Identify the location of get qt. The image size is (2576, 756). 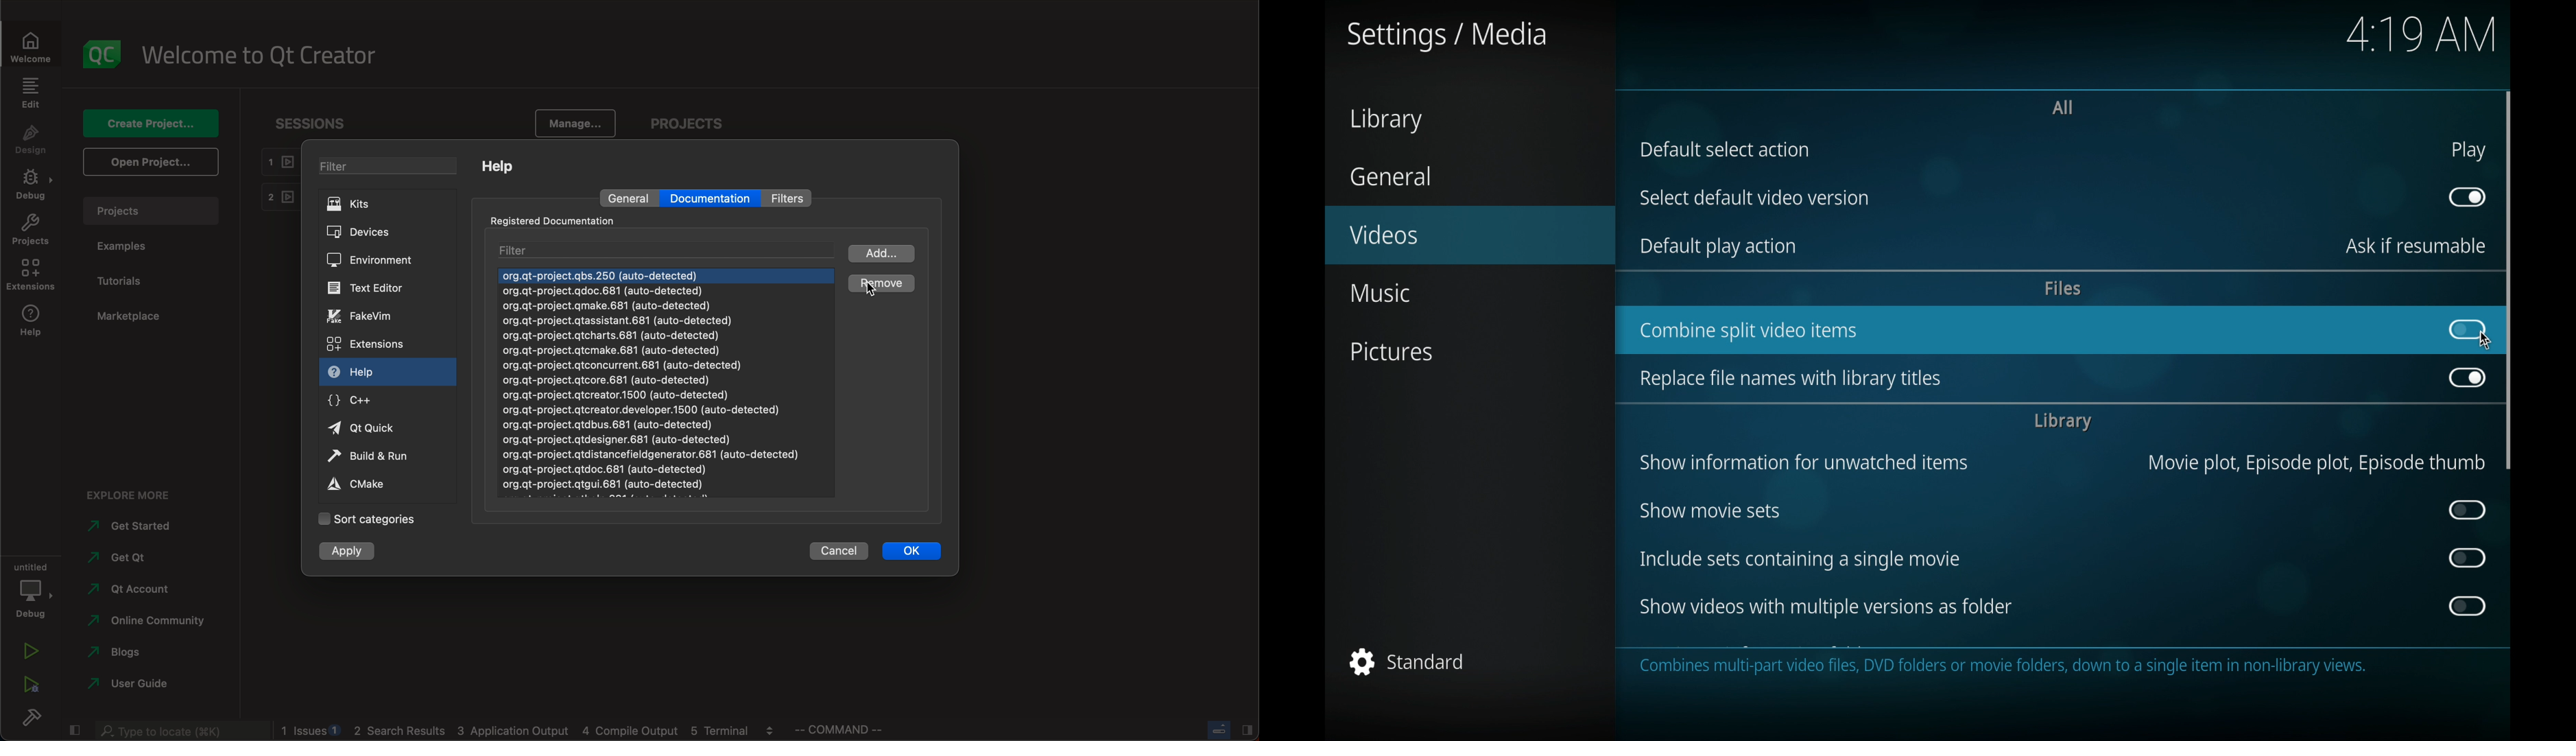
(132, 558).